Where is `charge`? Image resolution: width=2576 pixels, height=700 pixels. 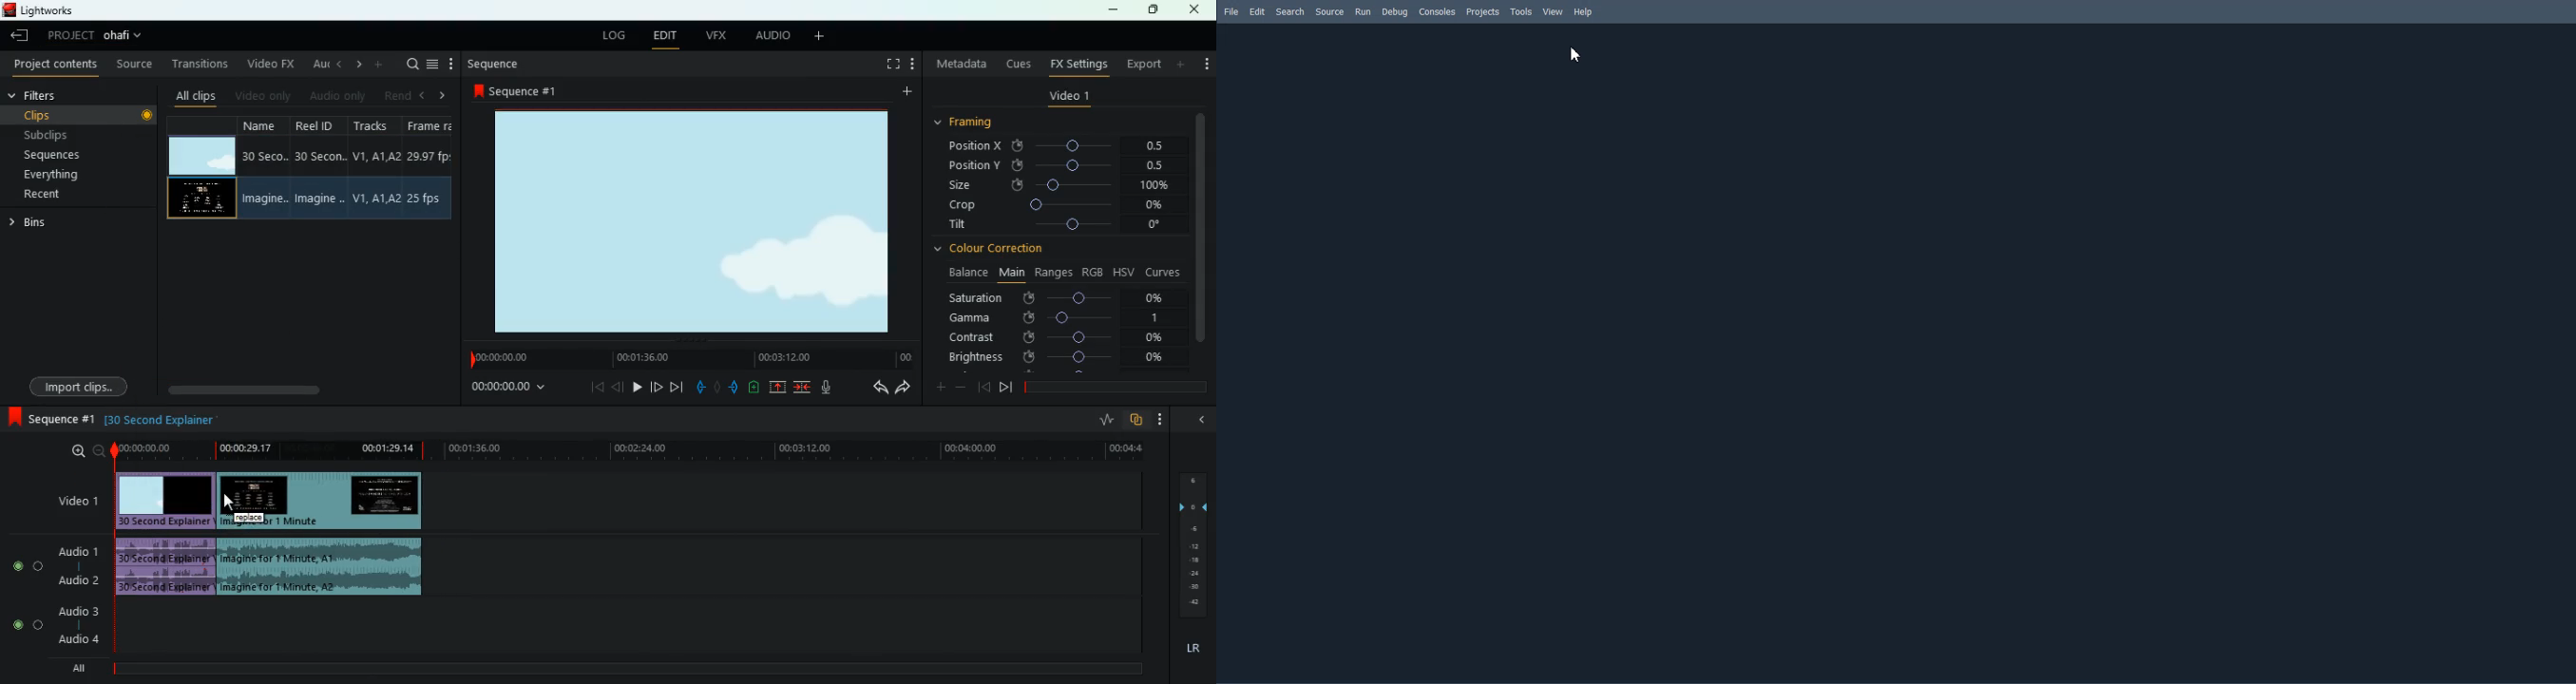
charge is located at coordinates (754, 388).